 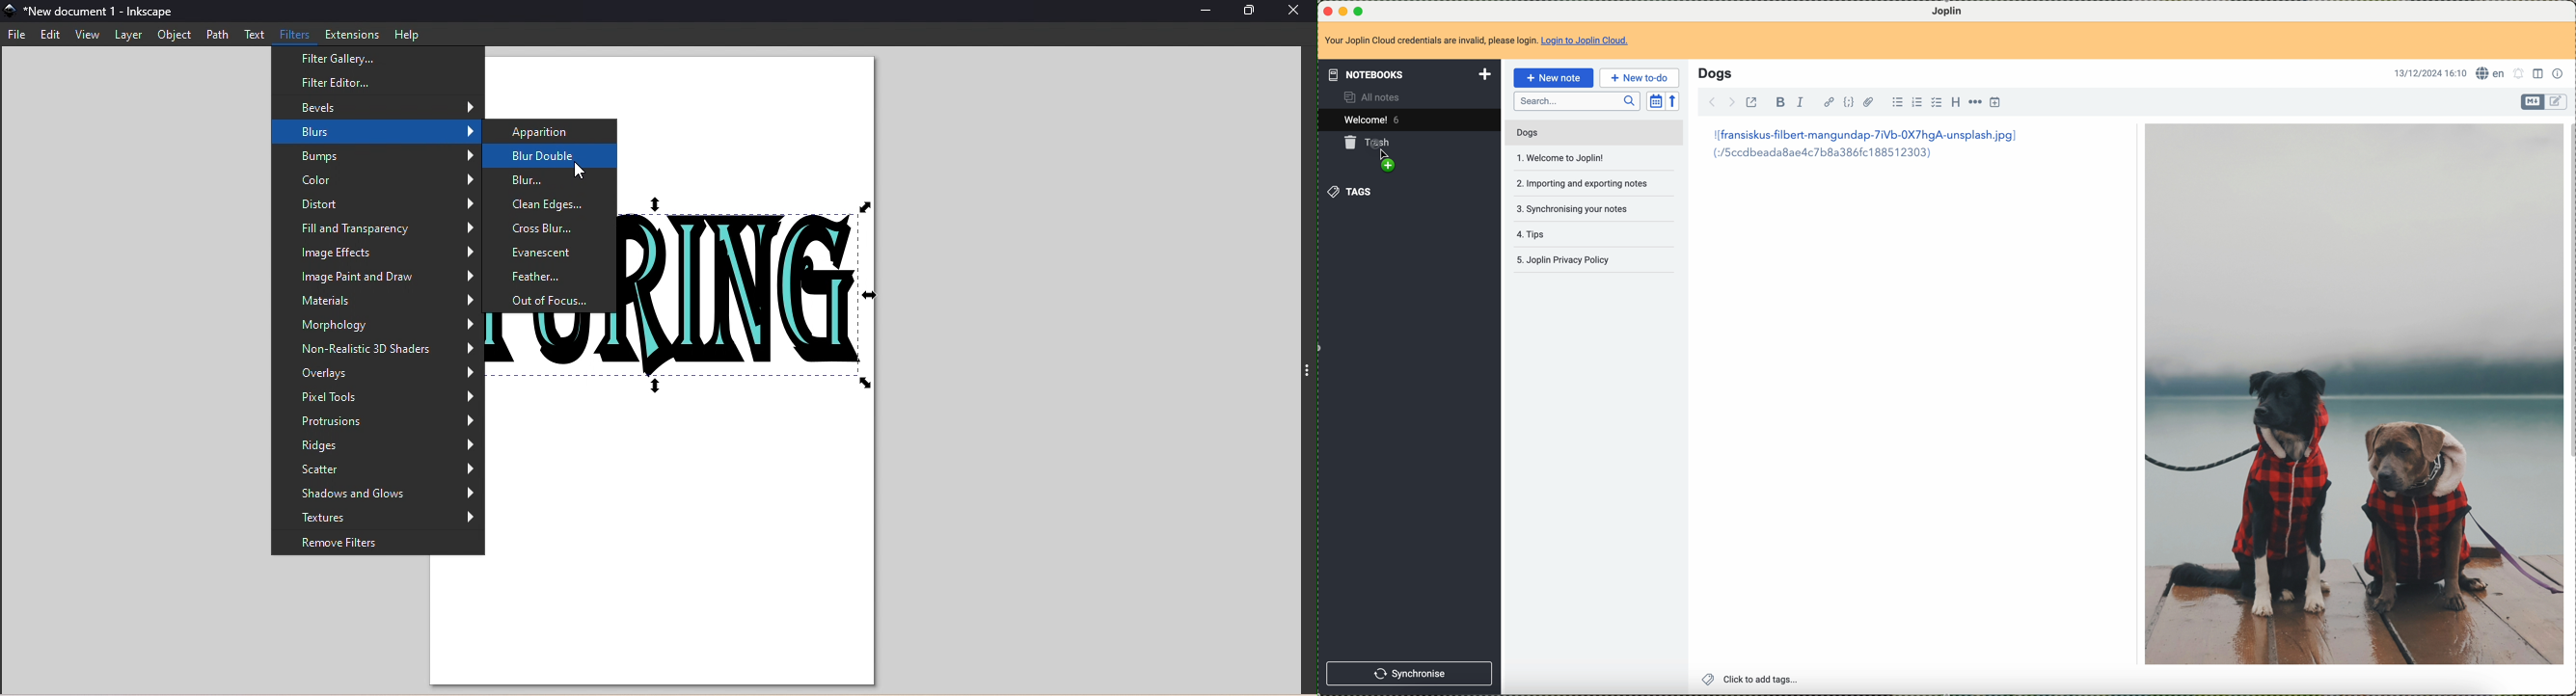 What do you see at coordinates (1409, 73) in the screenshot?
I see `notebooks` at bounding box center [1409, 73].